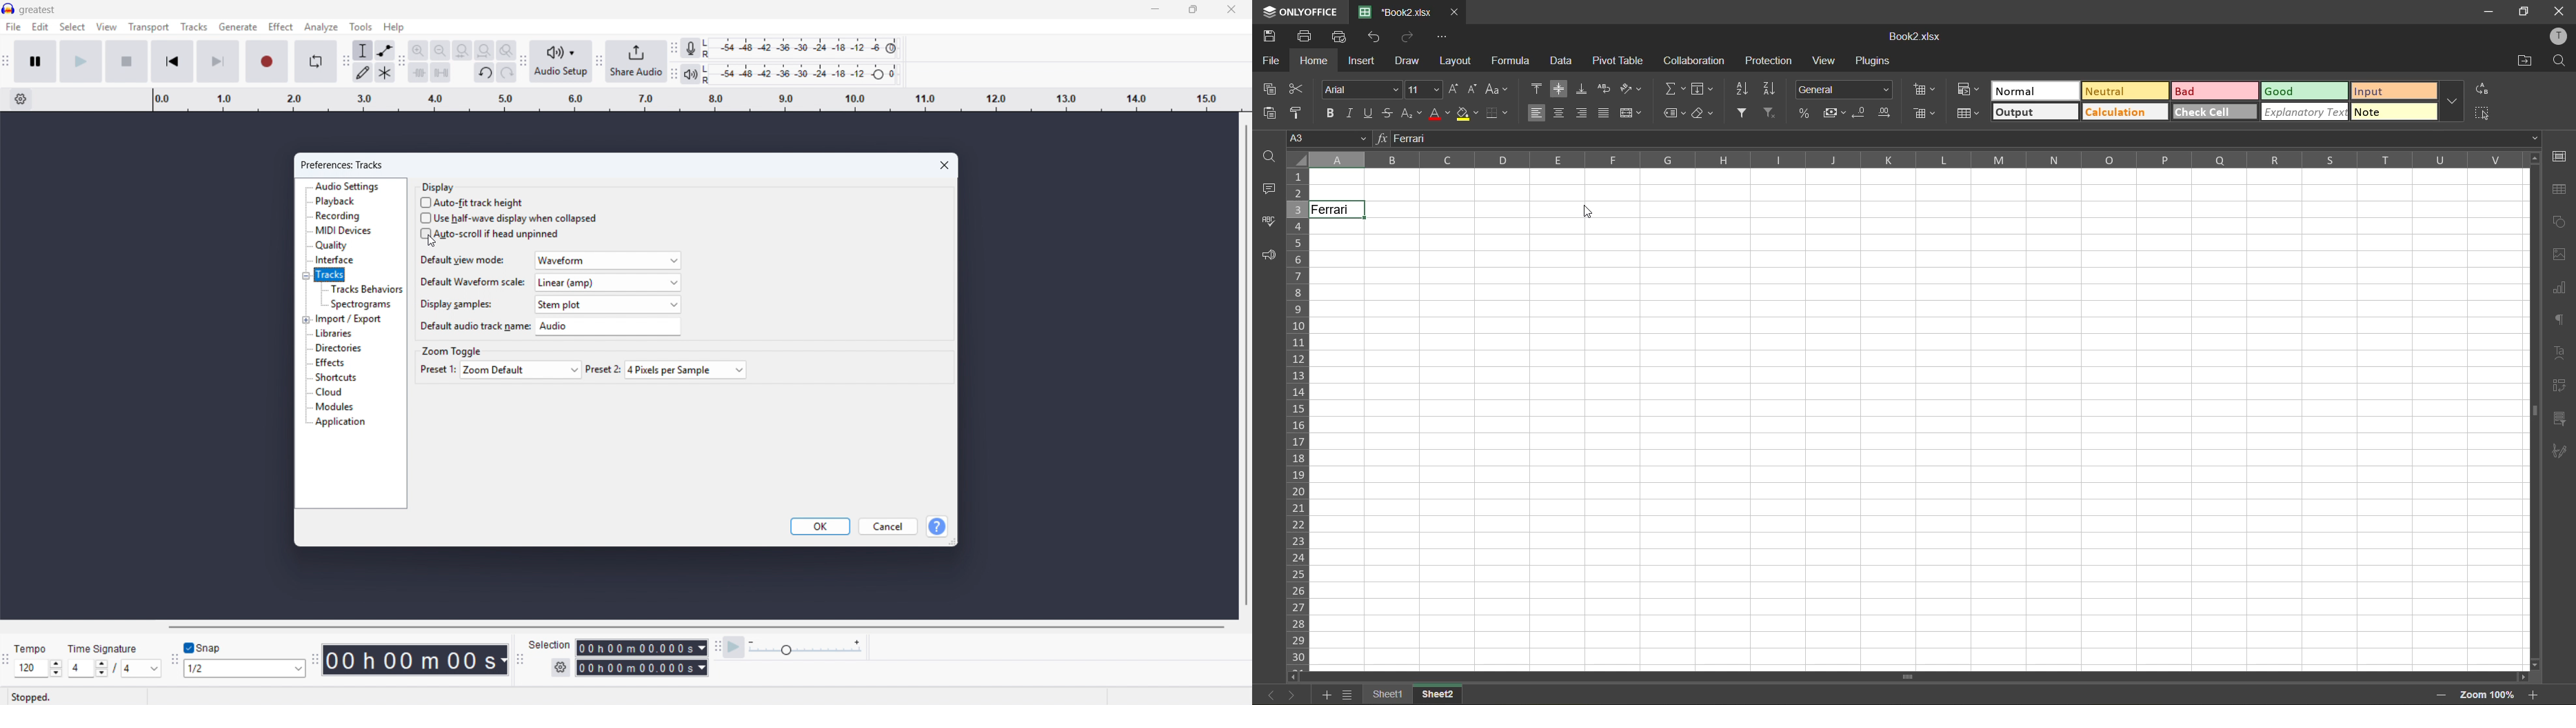 Image resolution: width=2576 pixels, height=728 pixels. What do you see at coordinates (337, 377) in the screenshot?
I see `Shortcuts ` at bounding box center [337, 377].